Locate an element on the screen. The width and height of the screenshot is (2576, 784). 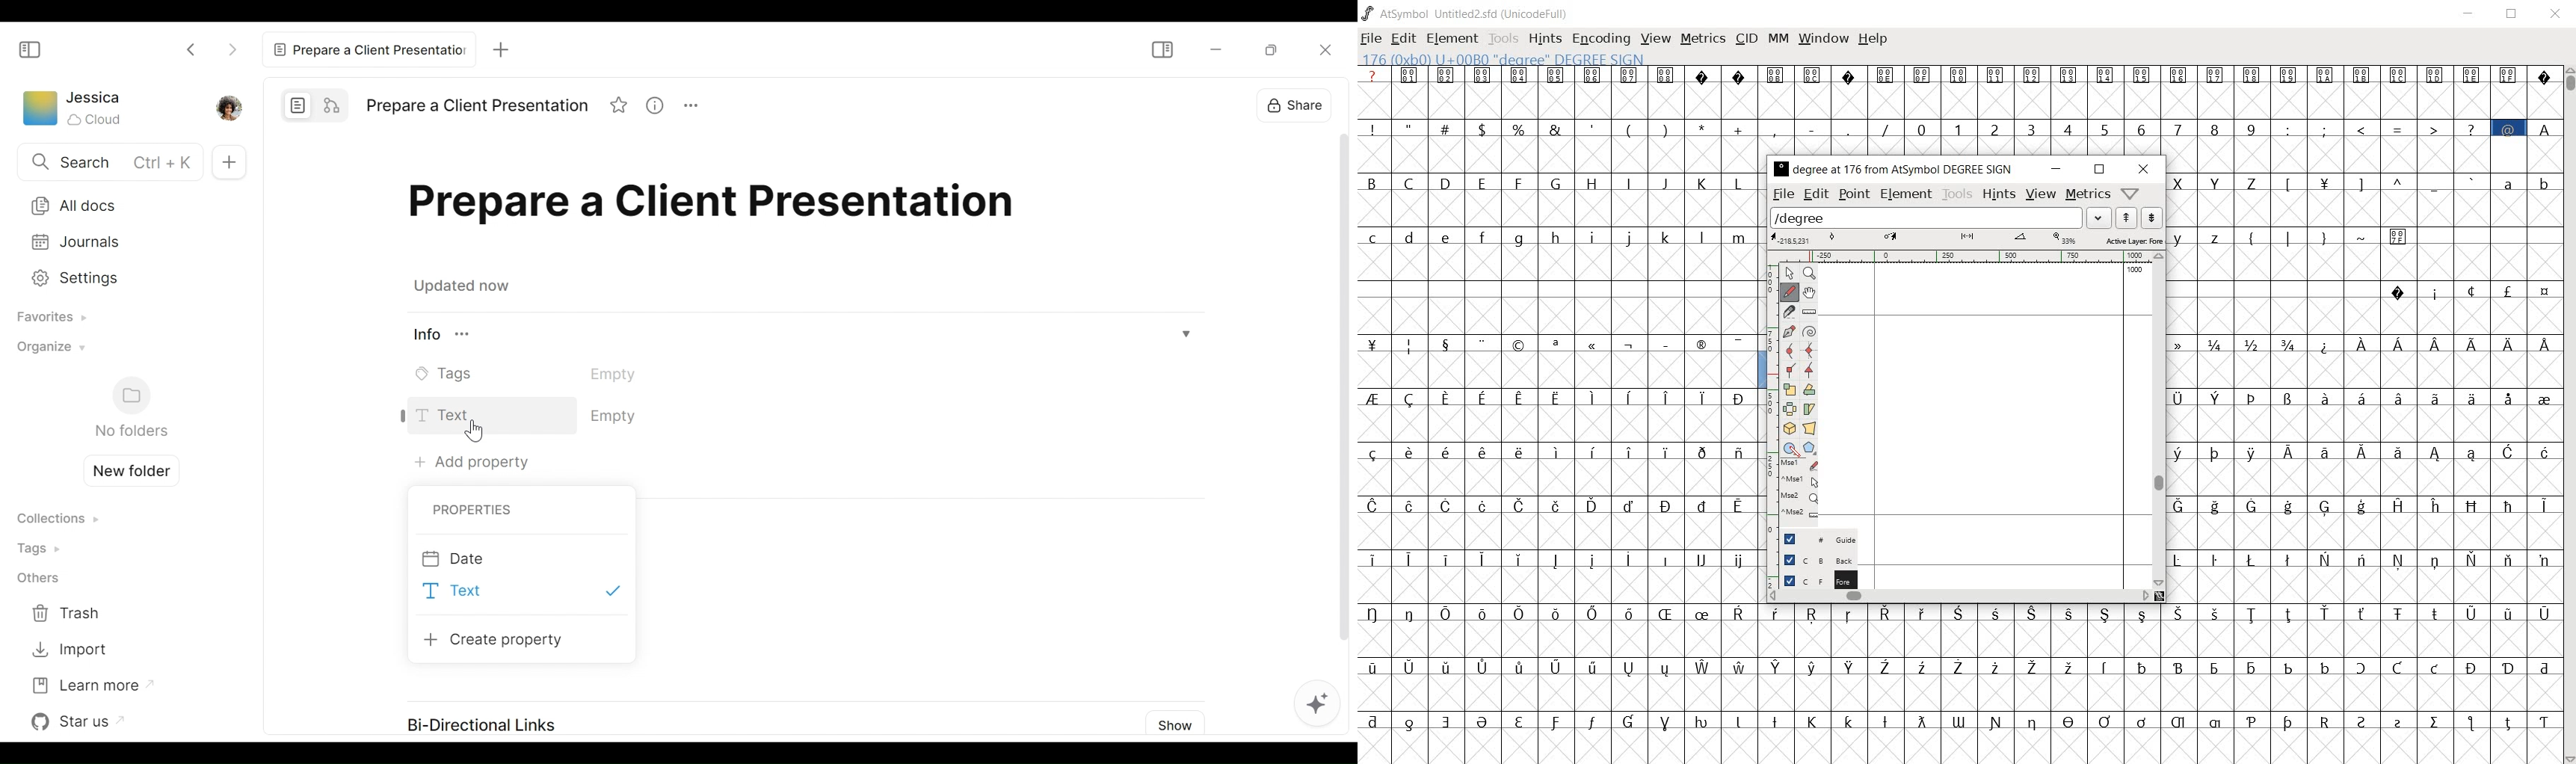
0 - 9 is located at coordinates (2083, 128).